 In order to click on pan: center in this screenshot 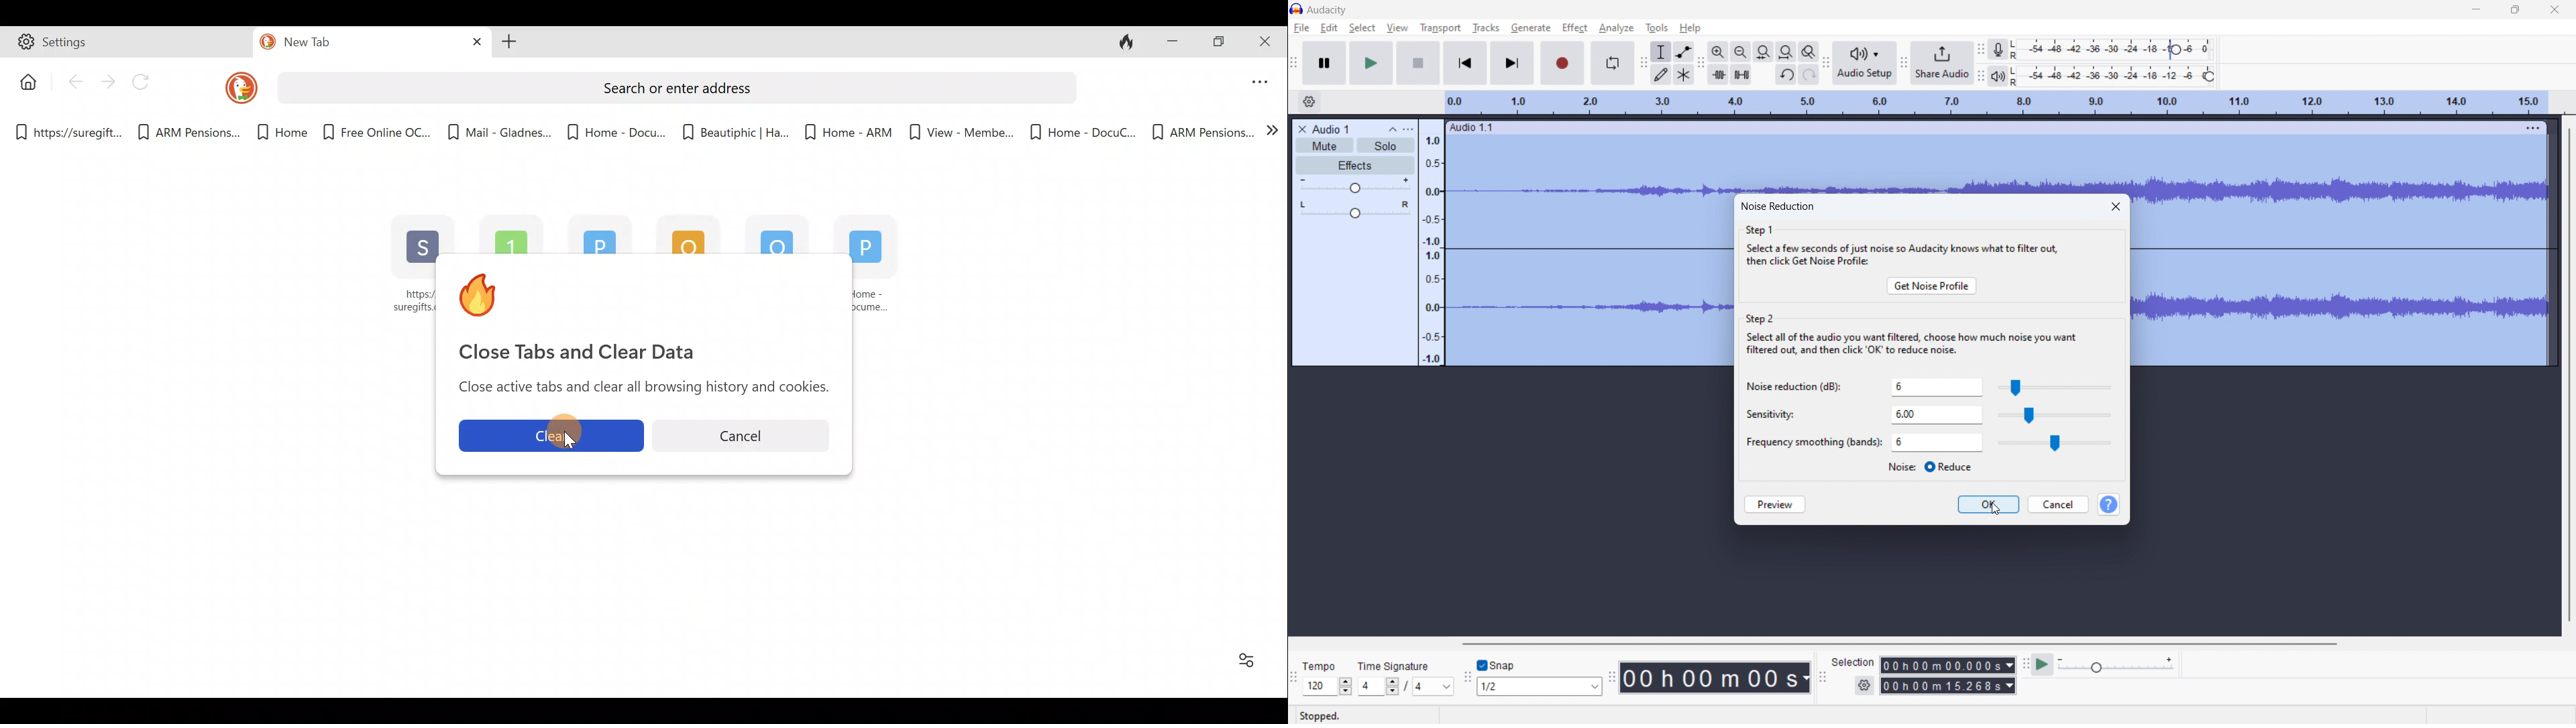, I will do `click(1356, 209)`.